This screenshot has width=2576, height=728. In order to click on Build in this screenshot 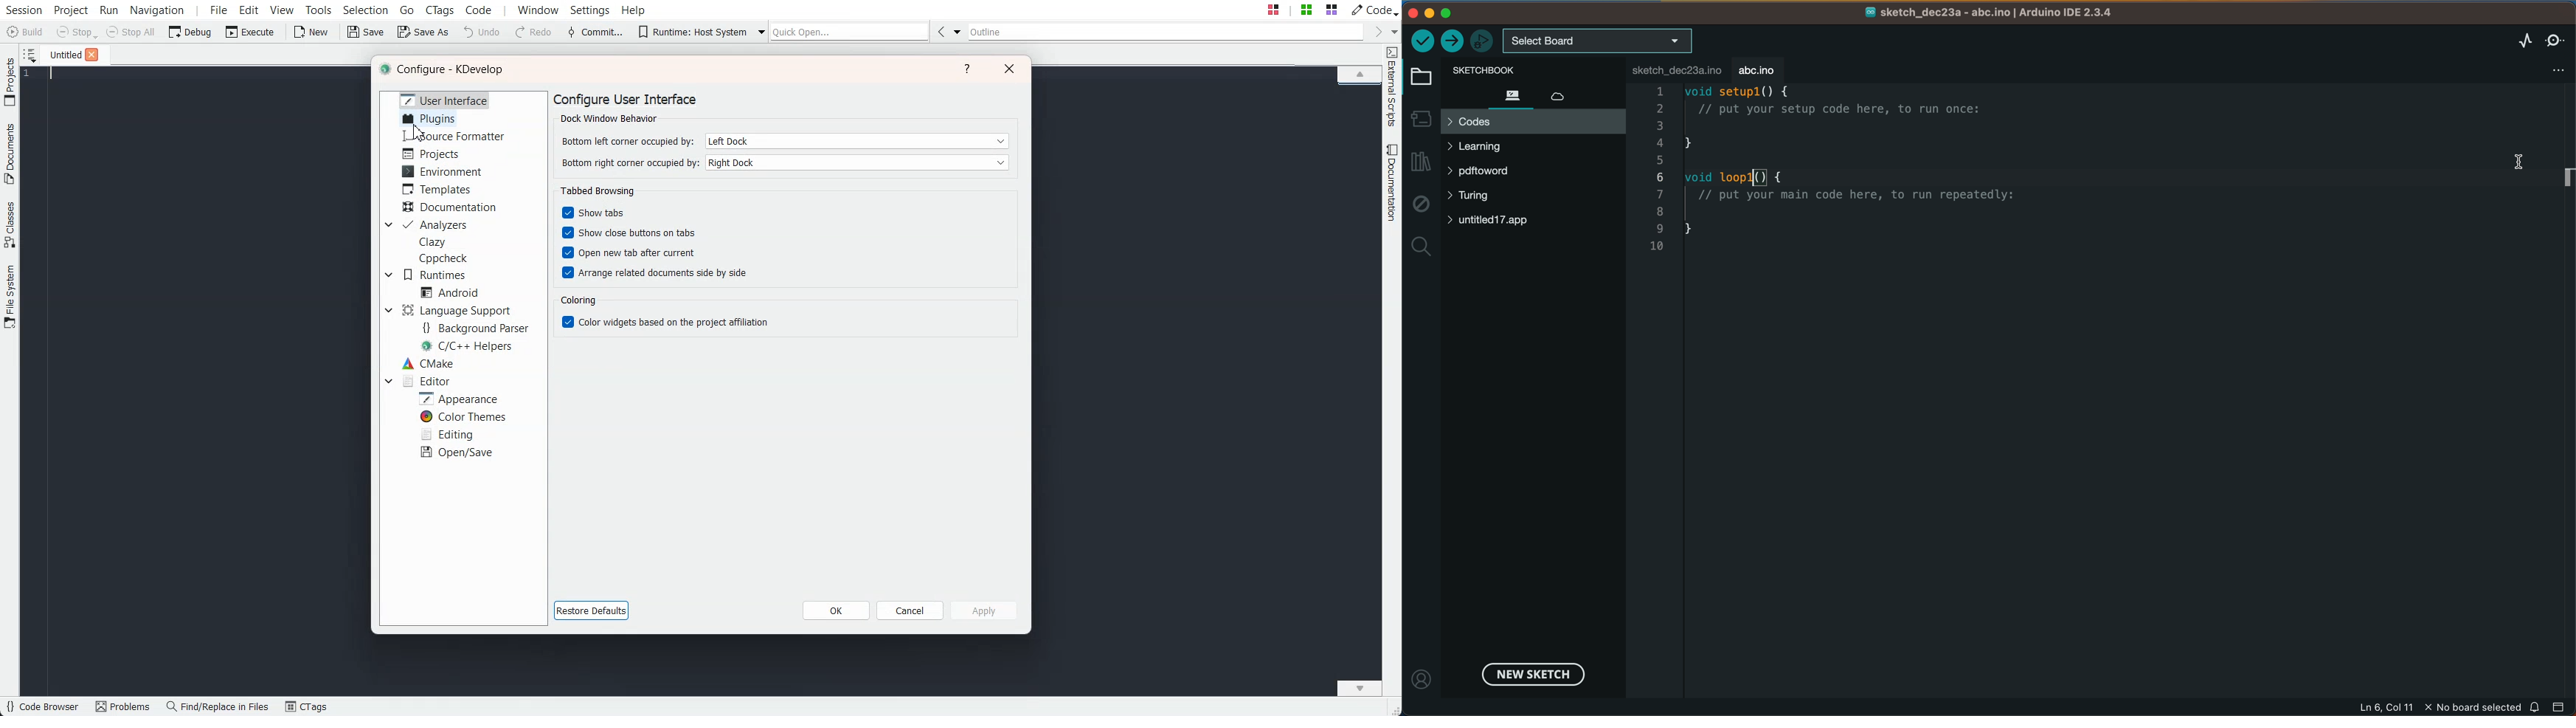, I will do `click(27, 33)`.